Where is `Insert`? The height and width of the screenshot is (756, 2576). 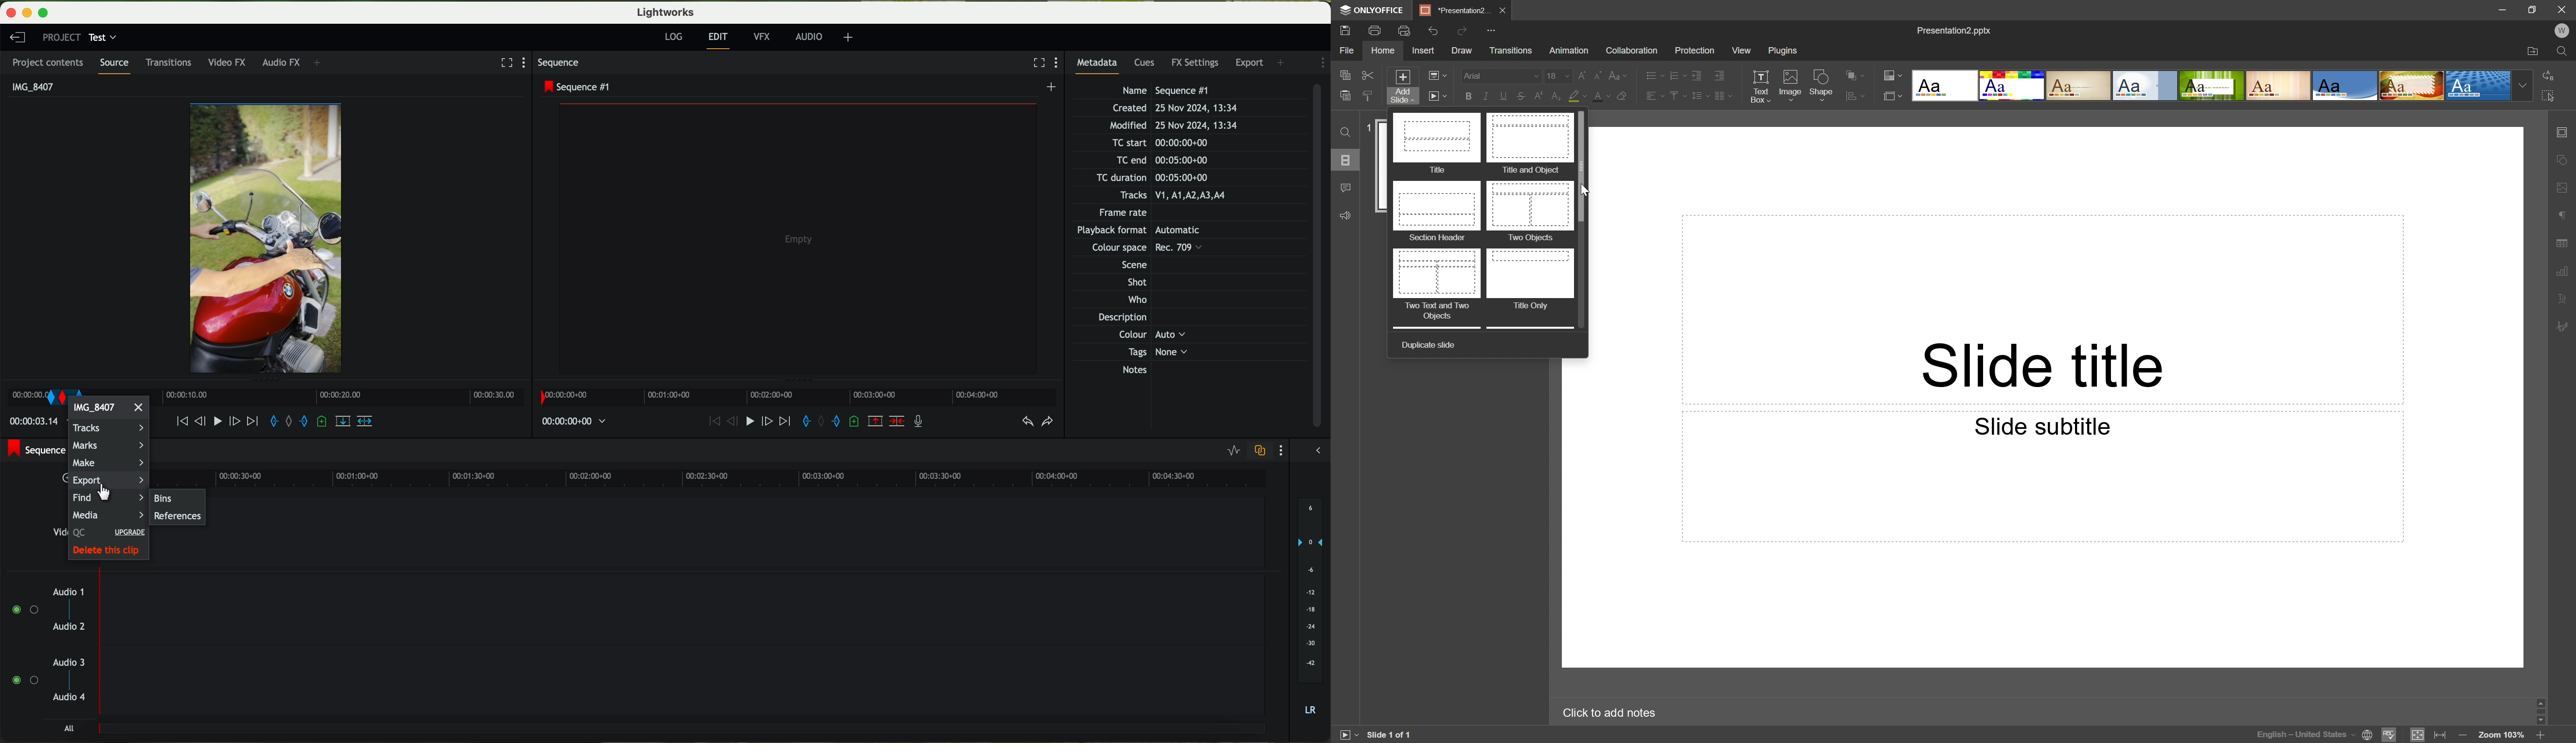 Insert is located at coordinates (1422, 51).